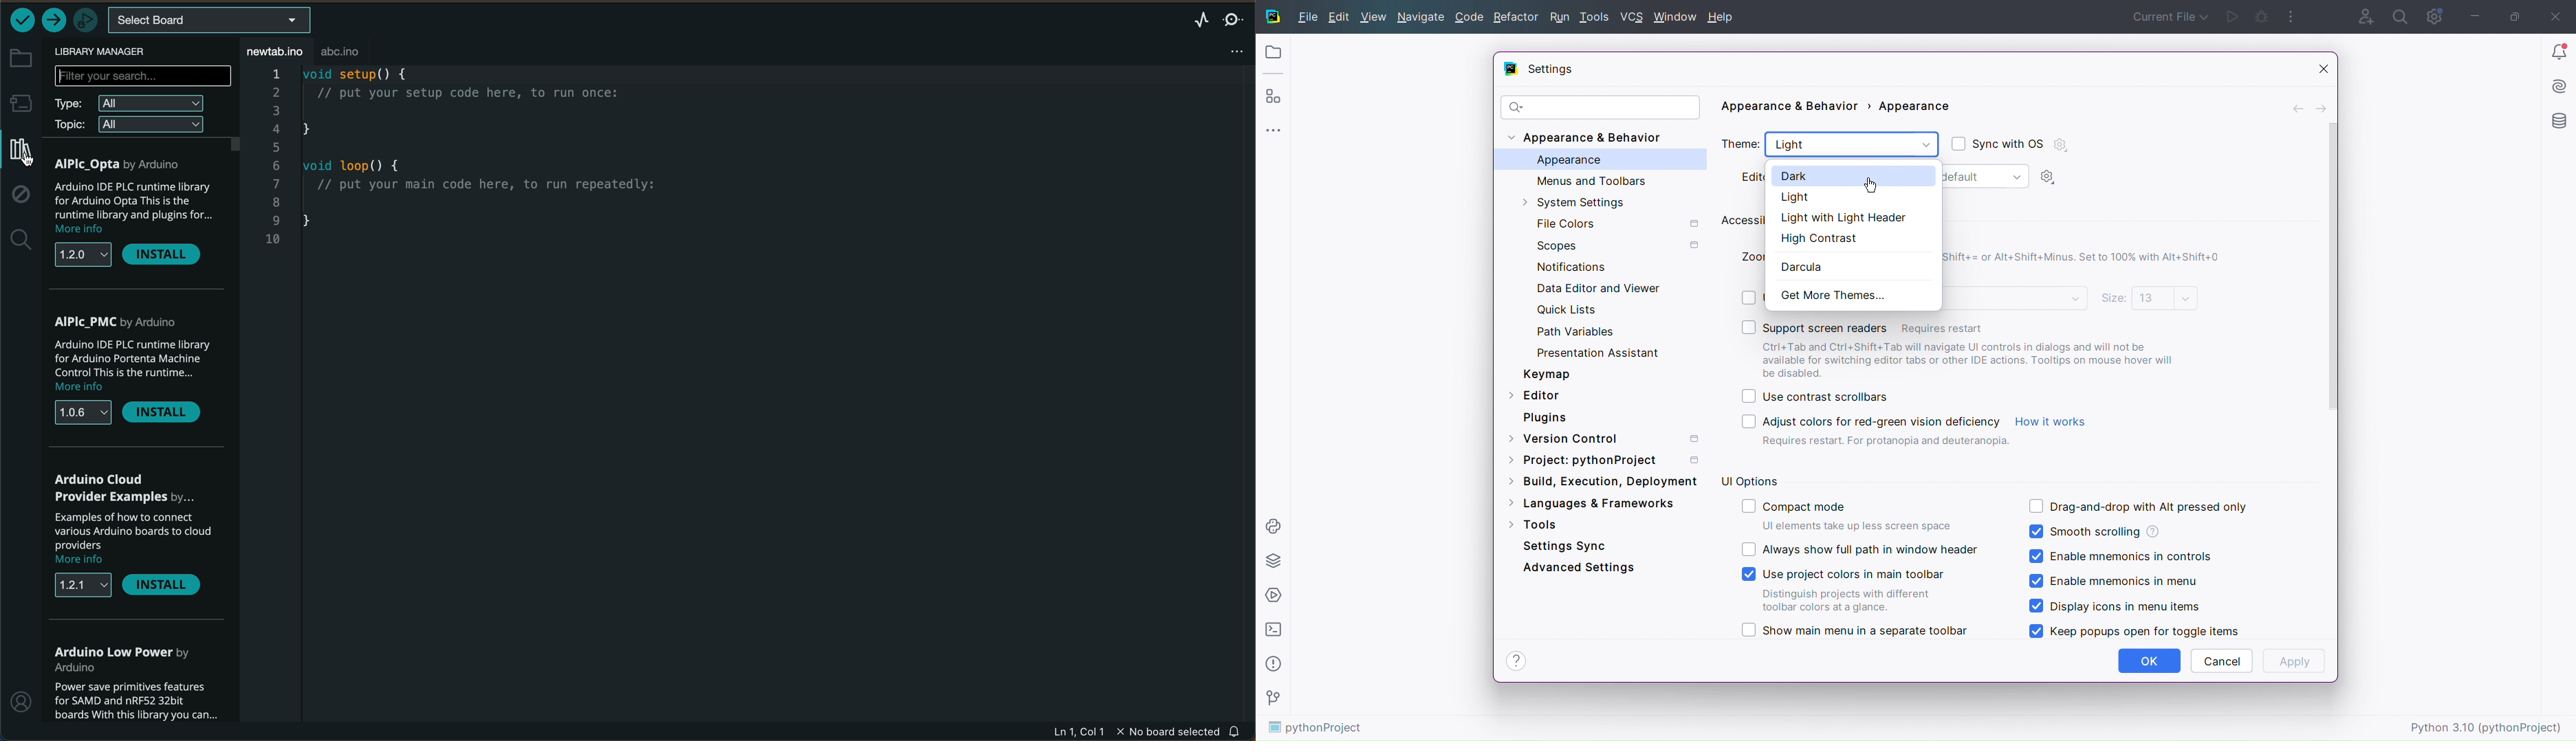 Image resolution: width=2576 pixels, height=756 pixels. Describe the element at coordinates (1516, 661) in the screenshot. I see `Help` at that location.